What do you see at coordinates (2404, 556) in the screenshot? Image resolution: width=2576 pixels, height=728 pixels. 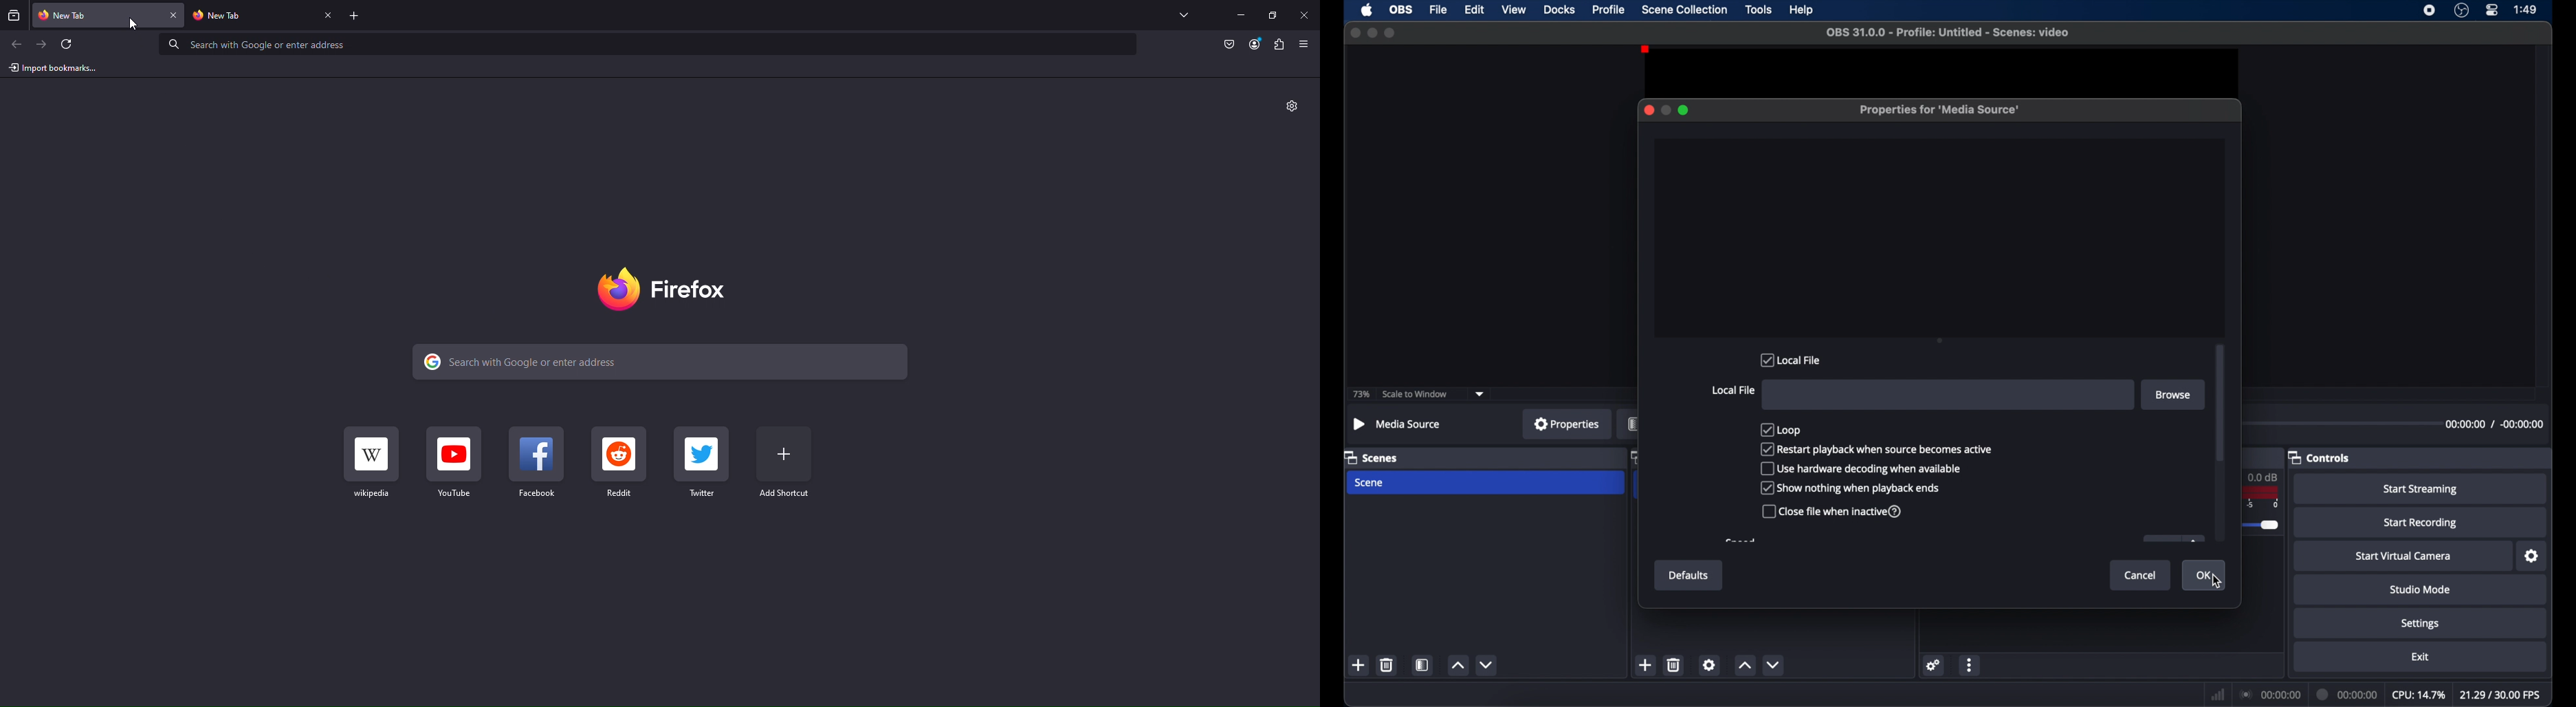 I see `start virtual camera` at bounding box center [2404, 556].